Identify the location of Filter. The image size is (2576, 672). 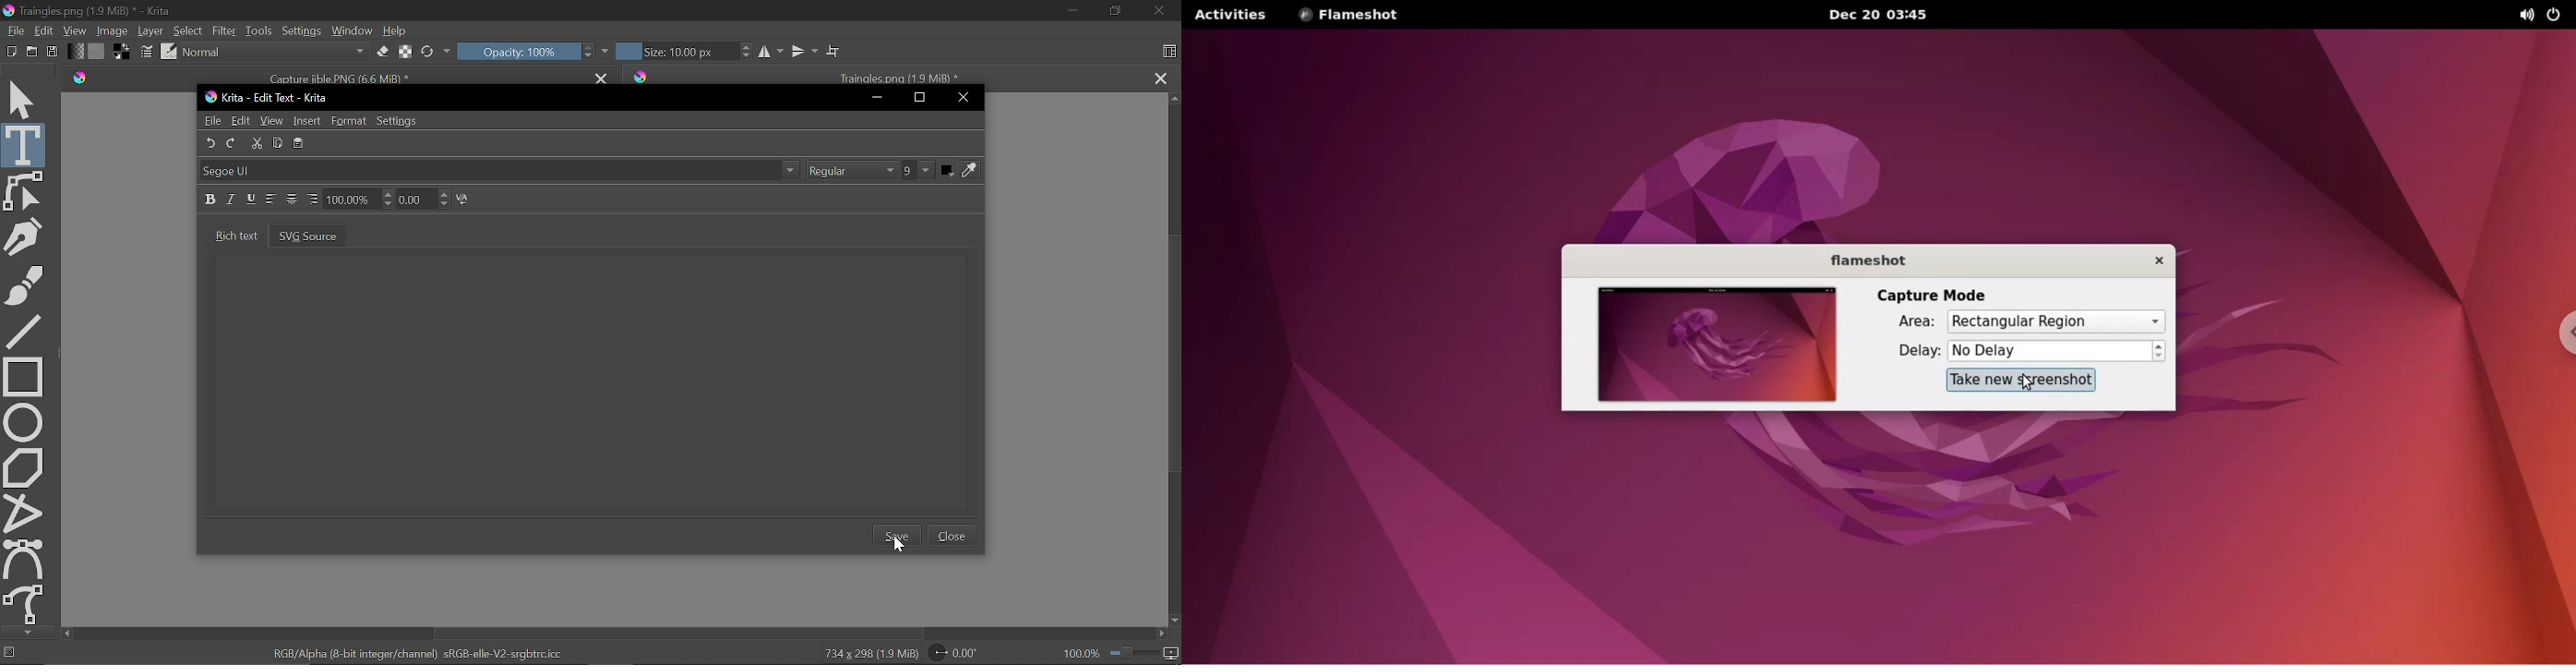
(224, 30).